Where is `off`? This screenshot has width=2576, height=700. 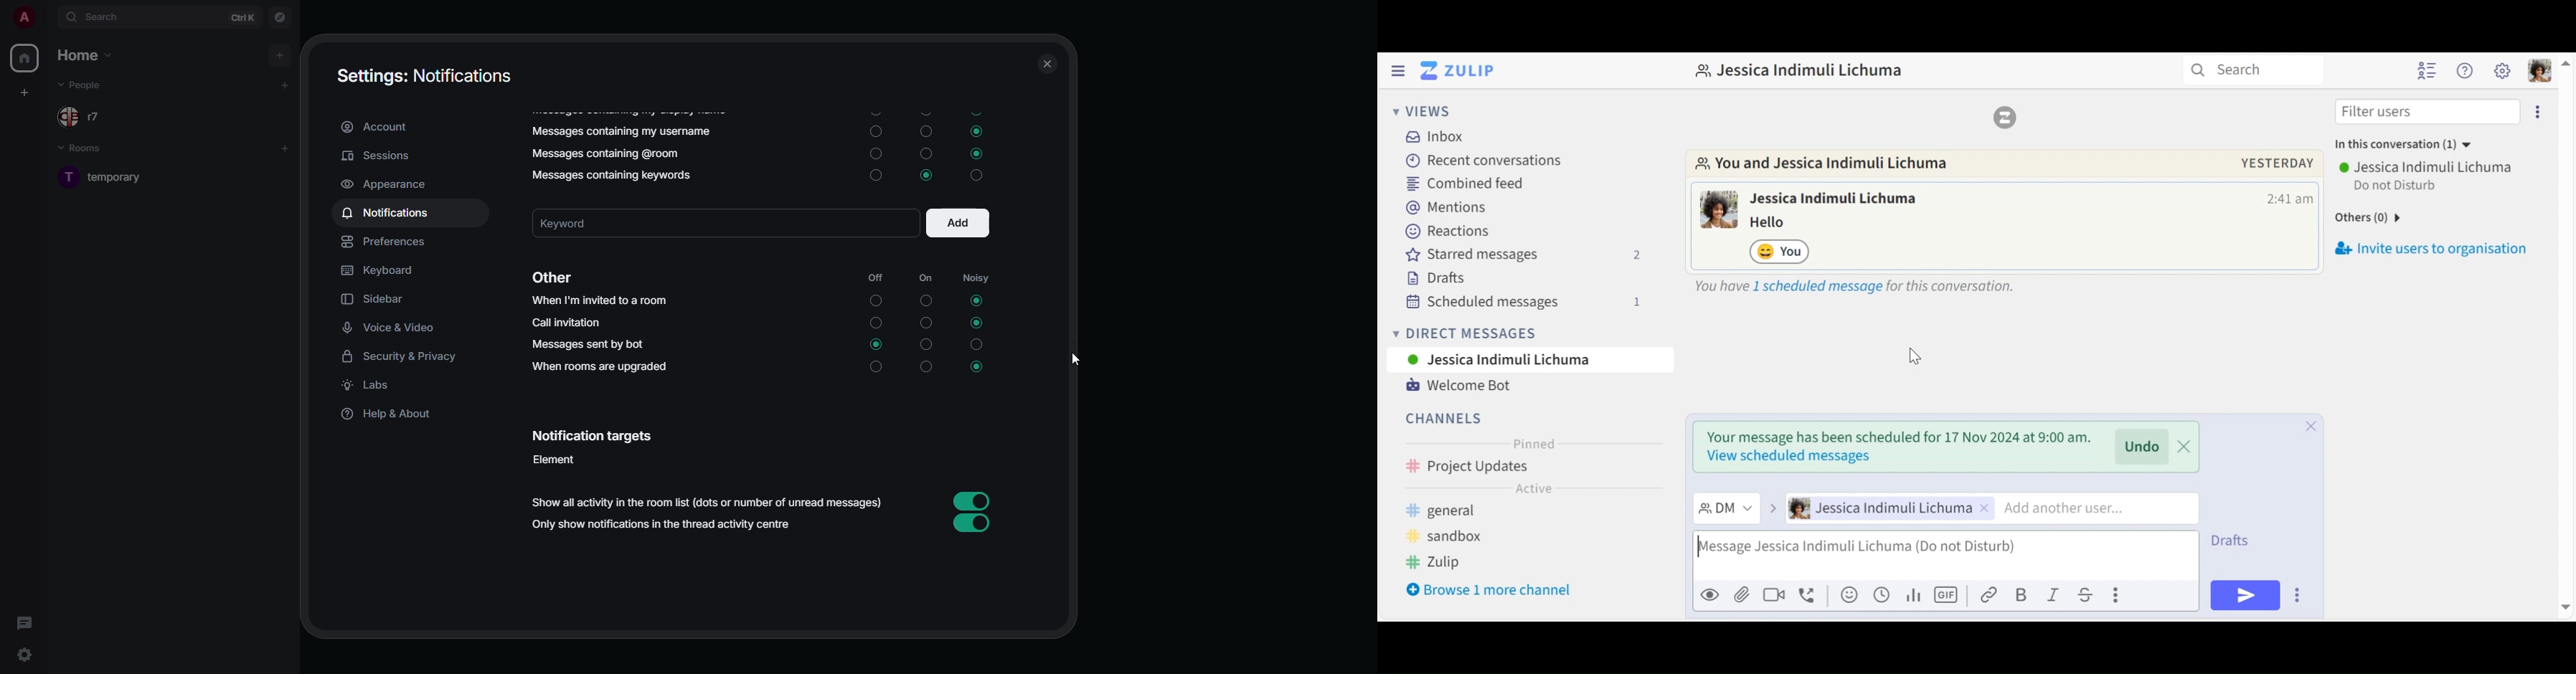
off is located at coordinates (925, 301).